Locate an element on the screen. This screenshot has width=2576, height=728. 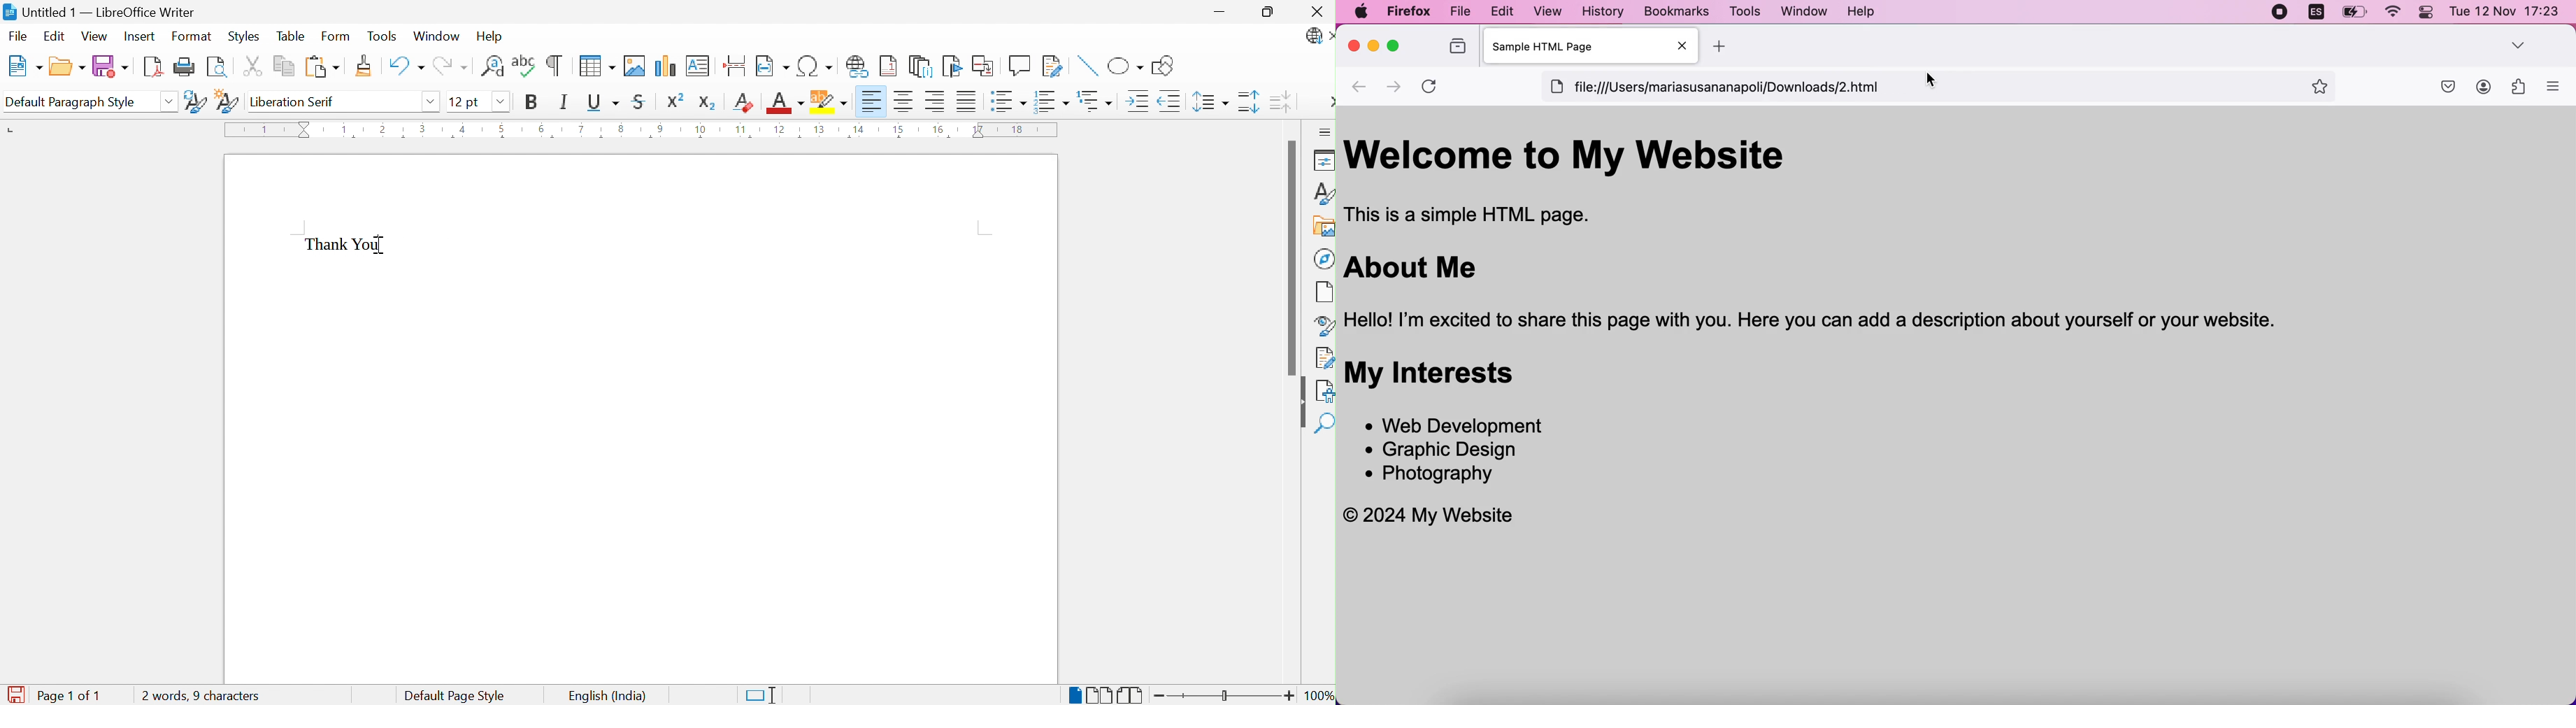
Styles is located at coordinates (243, 35).